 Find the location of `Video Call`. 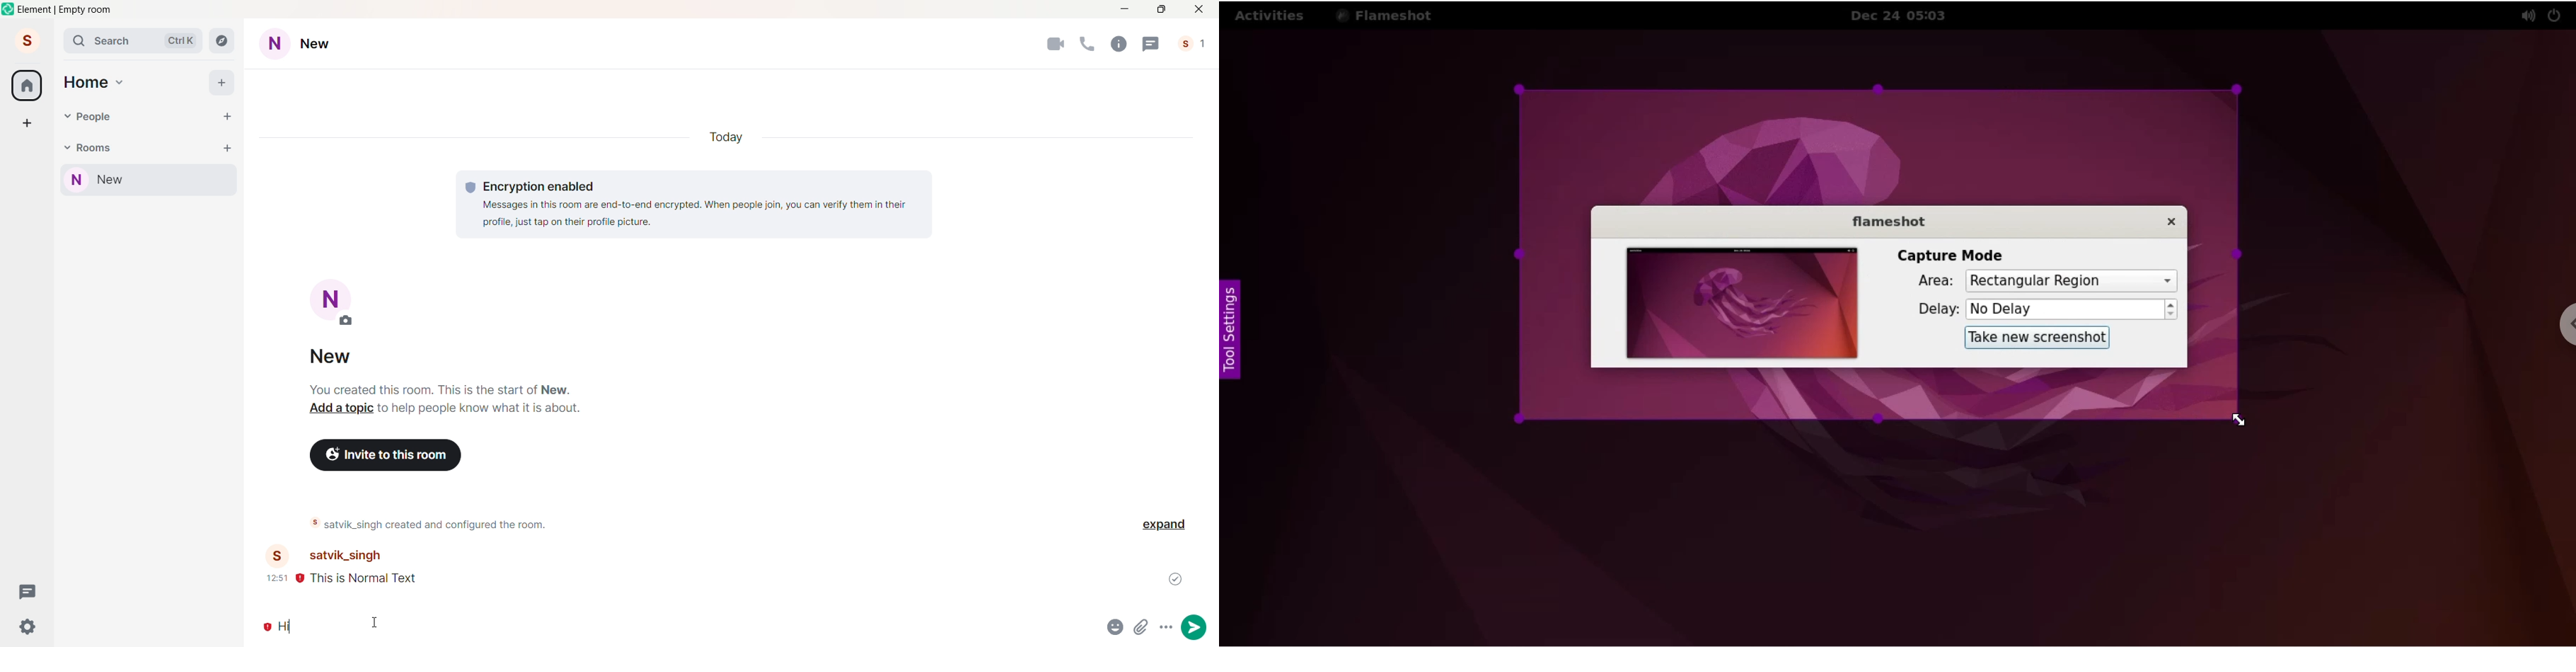

Video Call is located at coordinates (1056, 45).